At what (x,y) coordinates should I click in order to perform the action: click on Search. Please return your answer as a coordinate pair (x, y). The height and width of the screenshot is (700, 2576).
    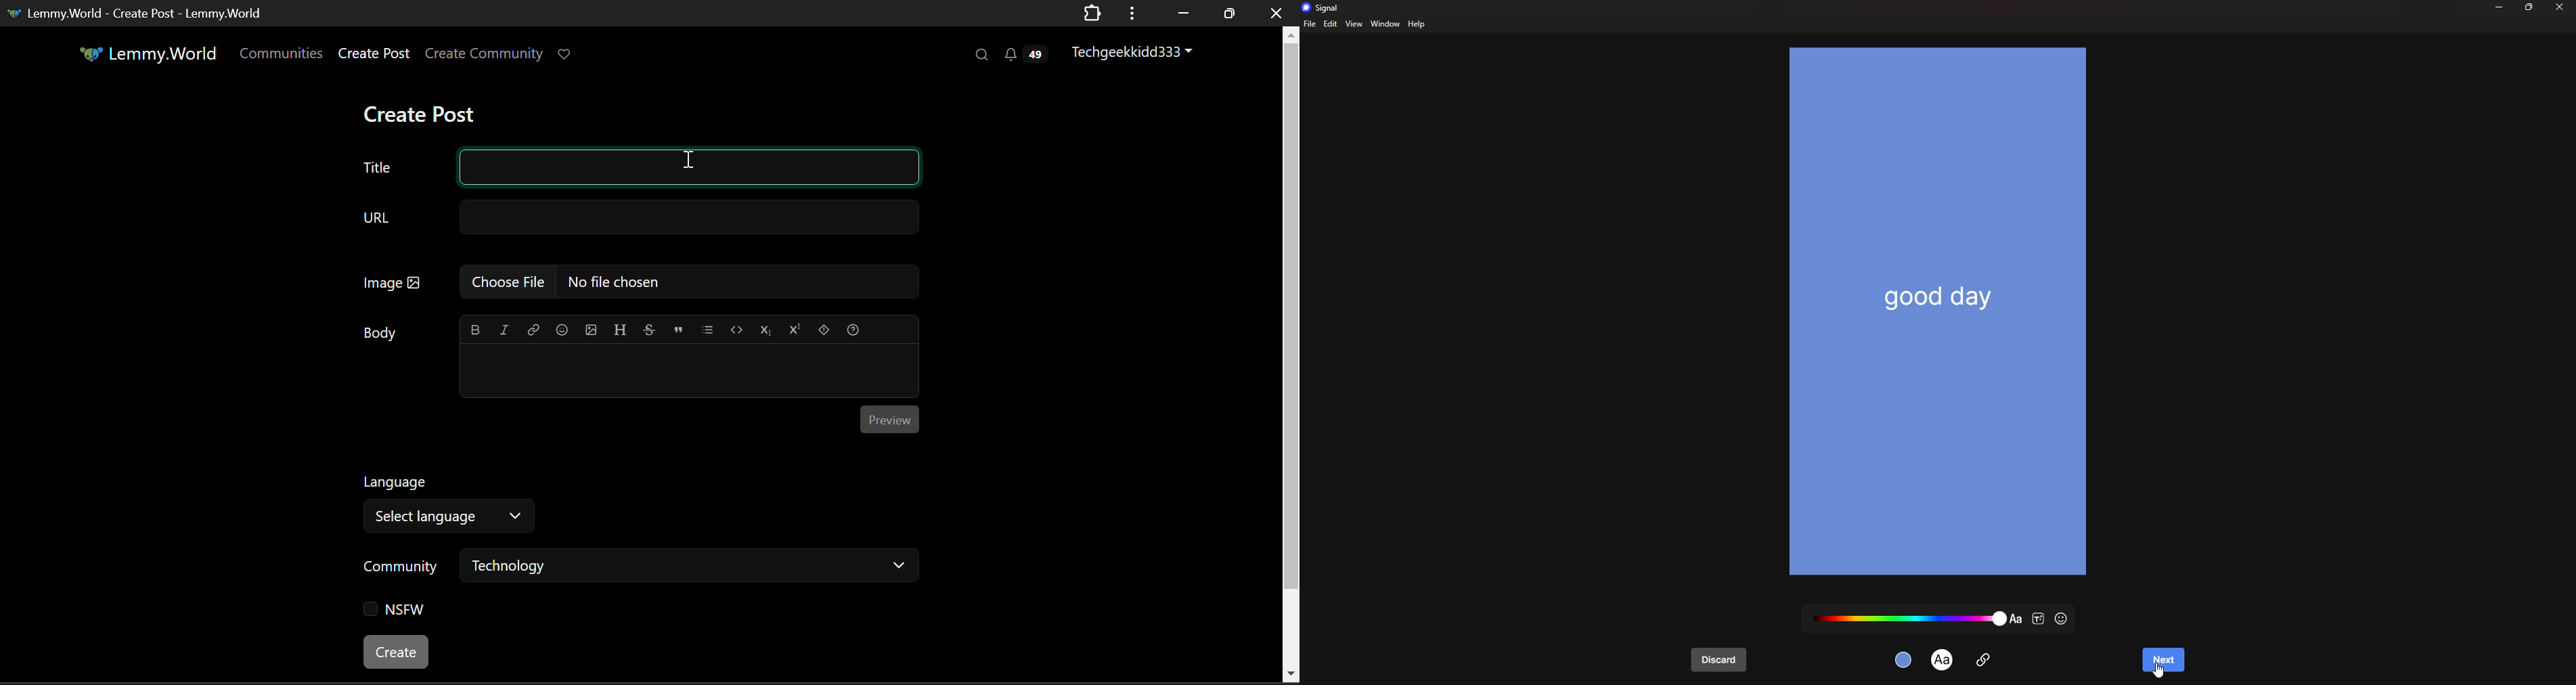
    Looking at the image, I should click on (980, 54).